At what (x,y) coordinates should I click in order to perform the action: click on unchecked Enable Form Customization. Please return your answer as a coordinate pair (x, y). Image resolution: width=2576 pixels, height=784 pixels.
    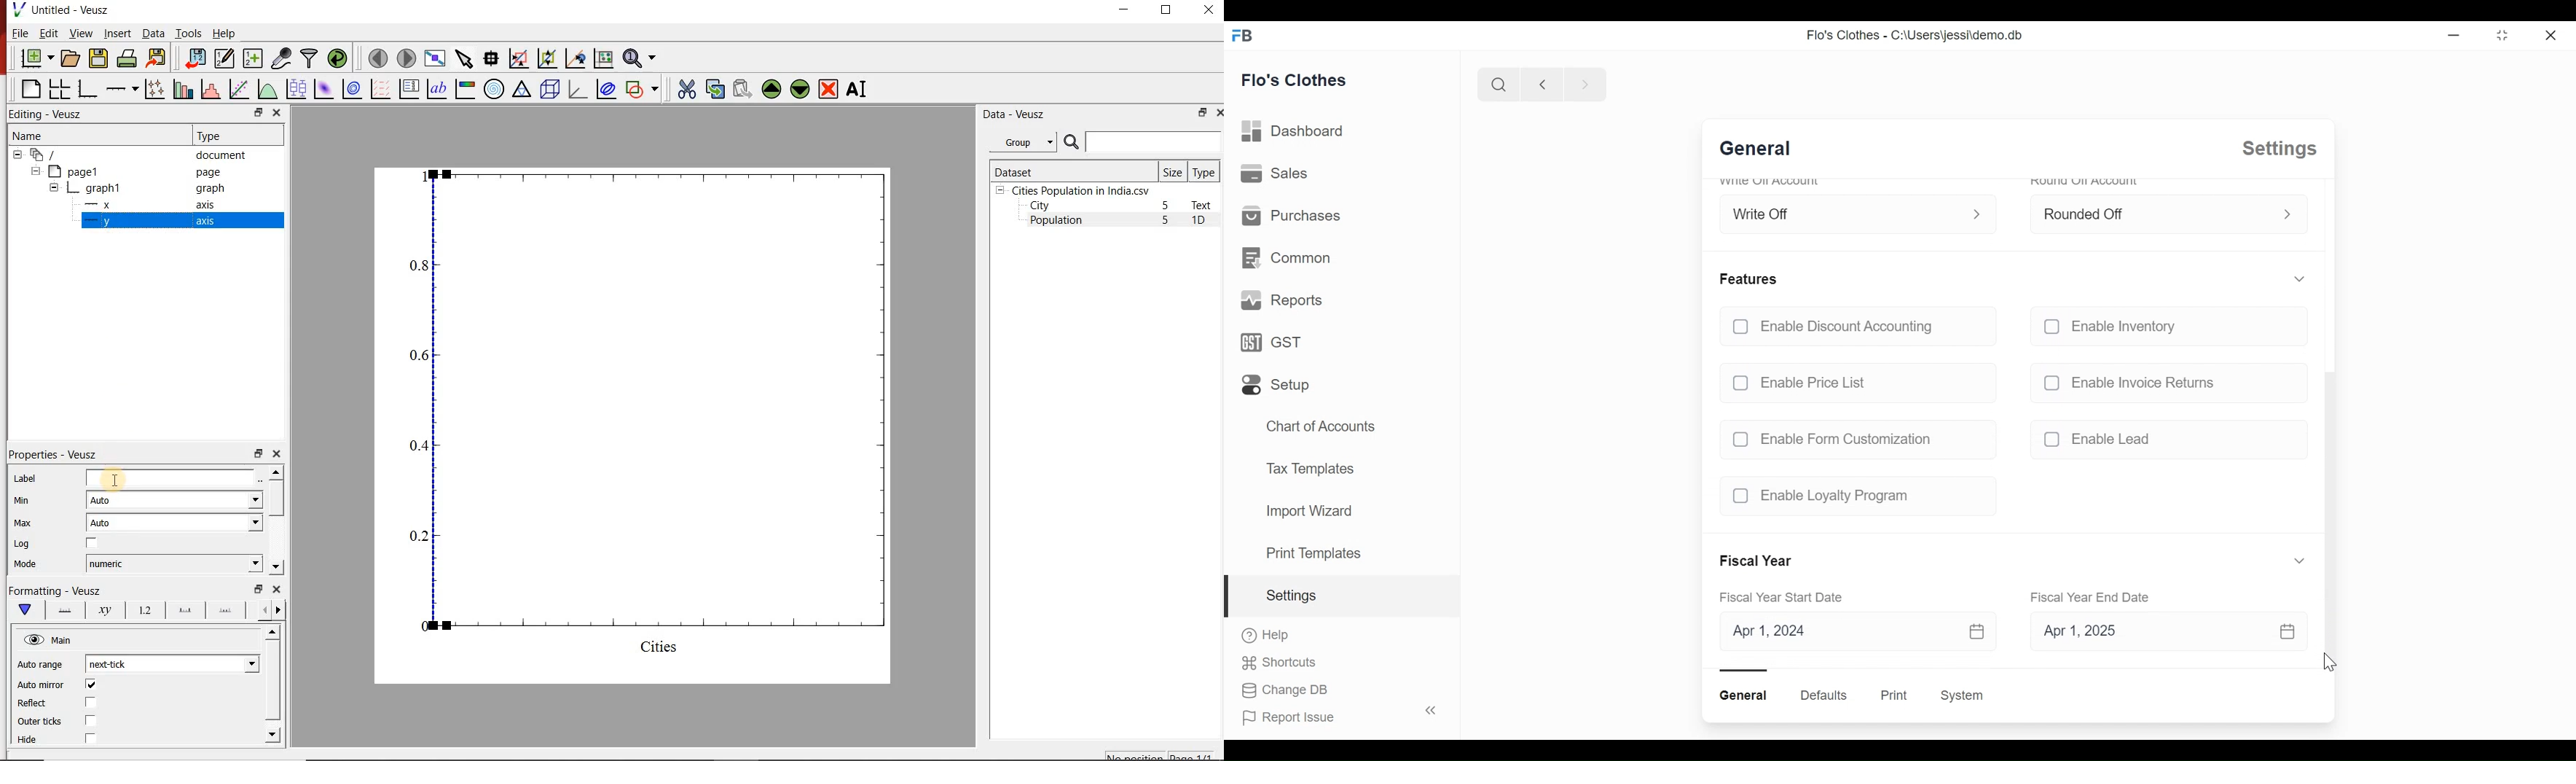
    Looking at the image, I should click on (1852, 439).